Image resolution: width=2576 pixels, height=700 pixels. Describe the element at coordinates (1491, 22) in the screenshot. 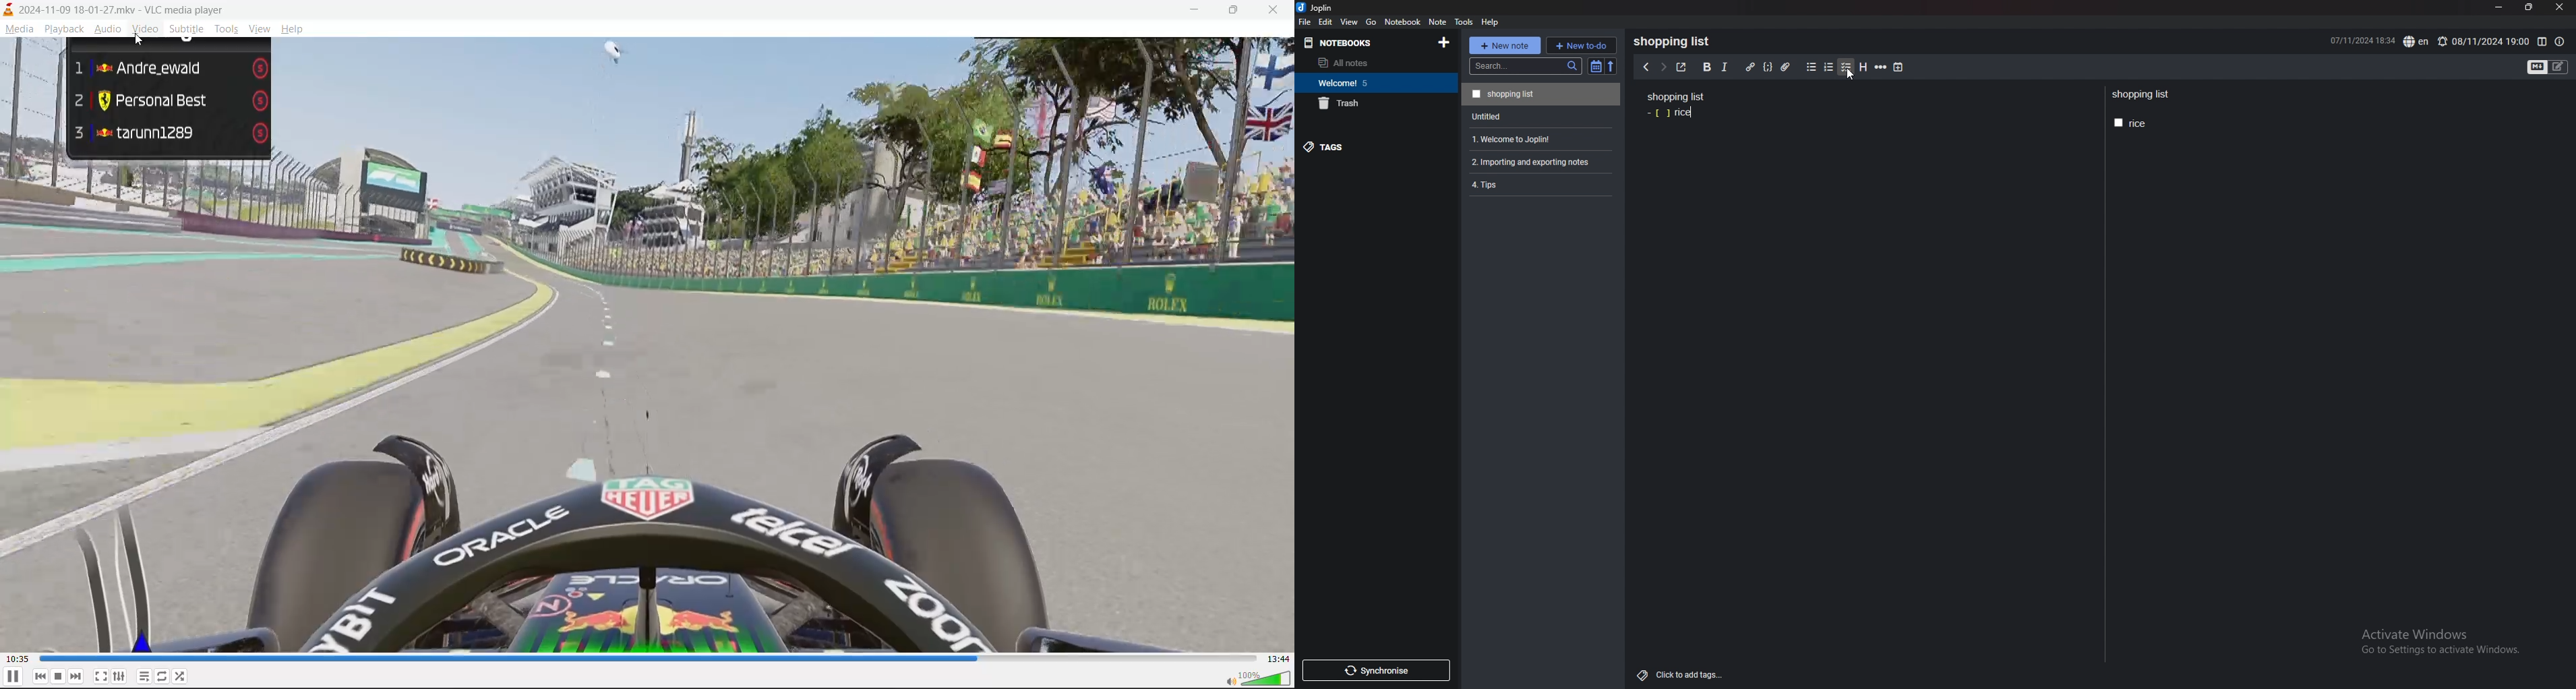

I see `help` at that location.